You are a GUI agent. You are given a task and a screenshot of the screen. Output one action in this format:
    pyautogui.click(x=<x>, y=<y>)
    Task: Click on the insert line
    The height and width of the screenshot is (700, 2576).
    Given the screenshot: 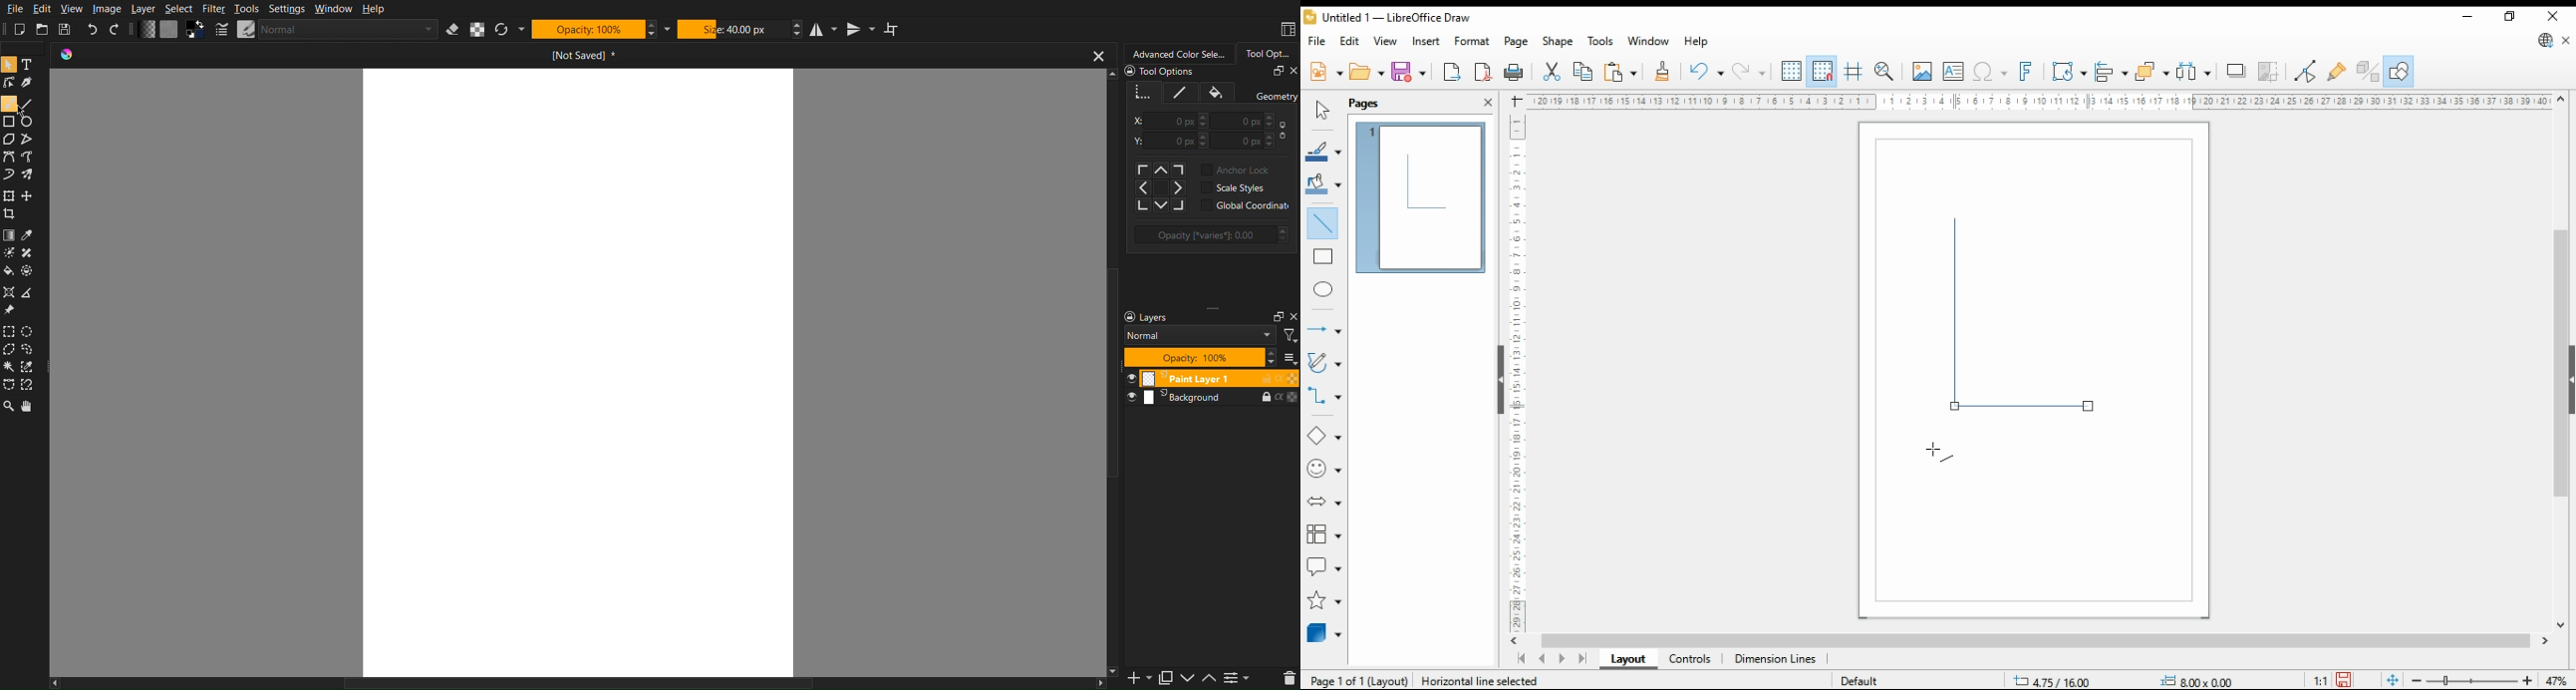 What is the action you would take?
    pyautogui.click(x=1322, y=221)
    